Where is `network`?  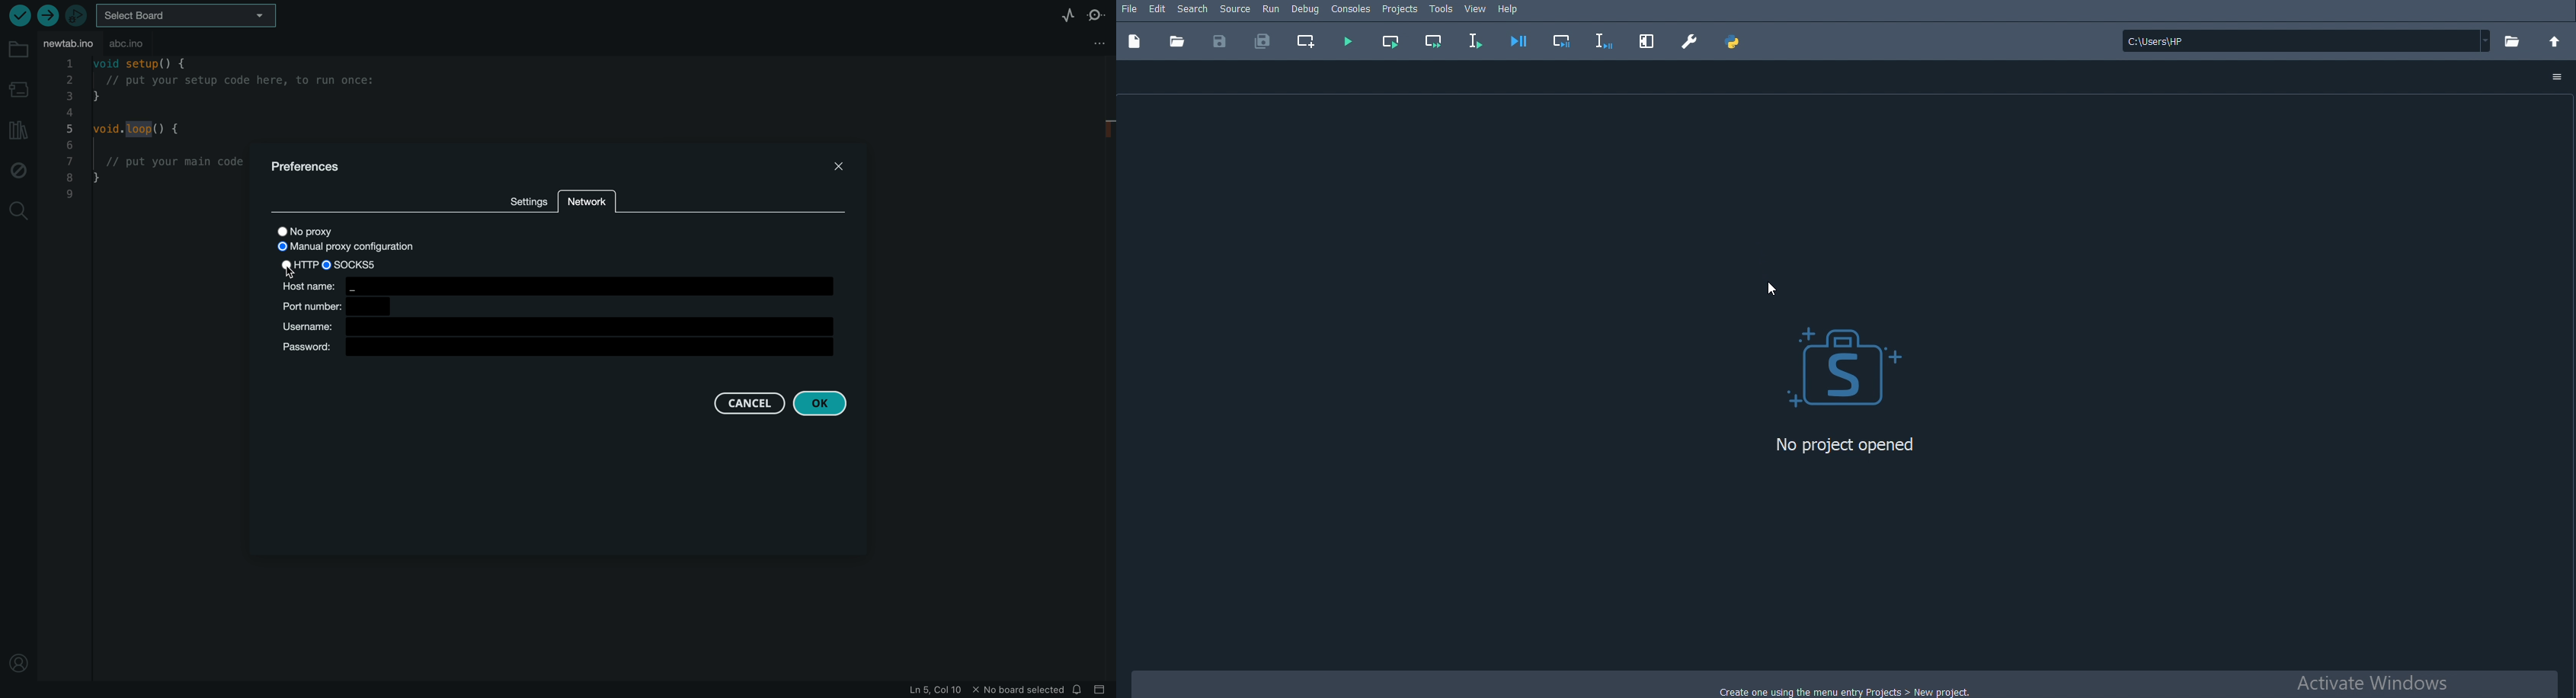
network is located at coordinates (588, 203).